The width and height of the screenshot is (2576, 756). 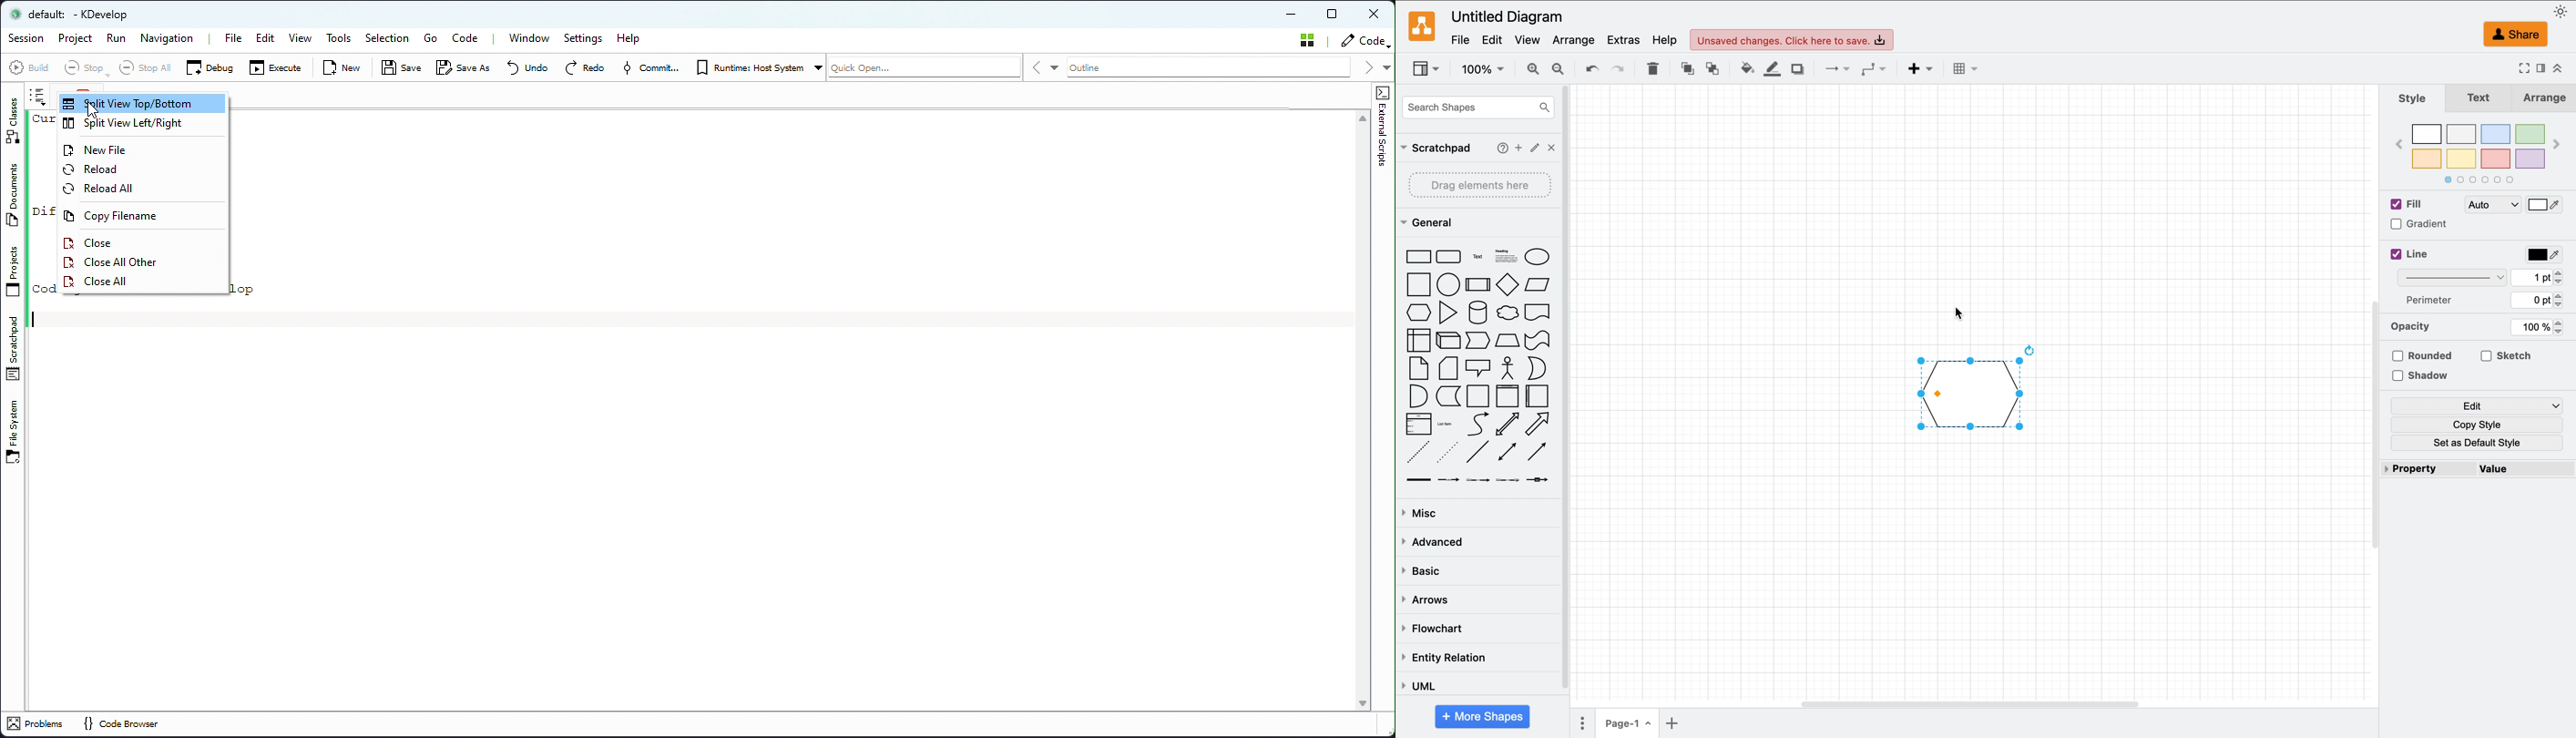 What do you see at coordinates (1542, 312) in the screenshot?
I see `document` at bounding box center [1542, 312].